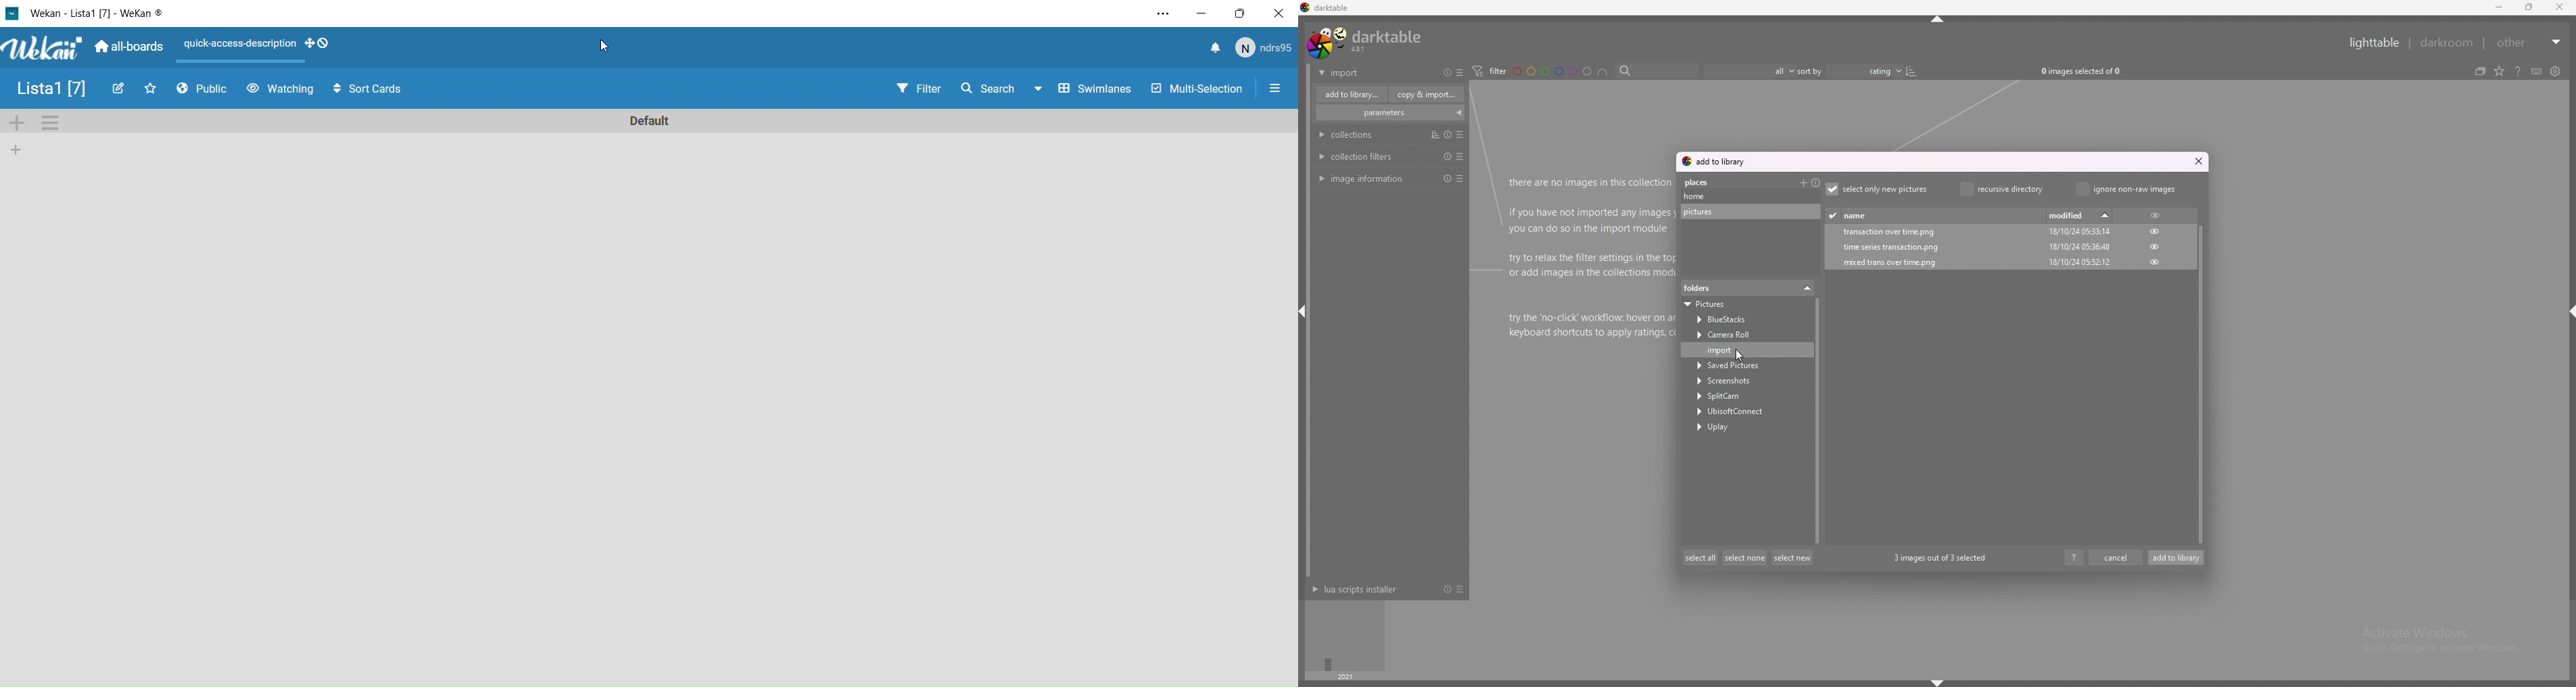  What do you see at coordinates (1446, 589) in the screenshot?
I see `reset` at bounding box center [1446, 589].